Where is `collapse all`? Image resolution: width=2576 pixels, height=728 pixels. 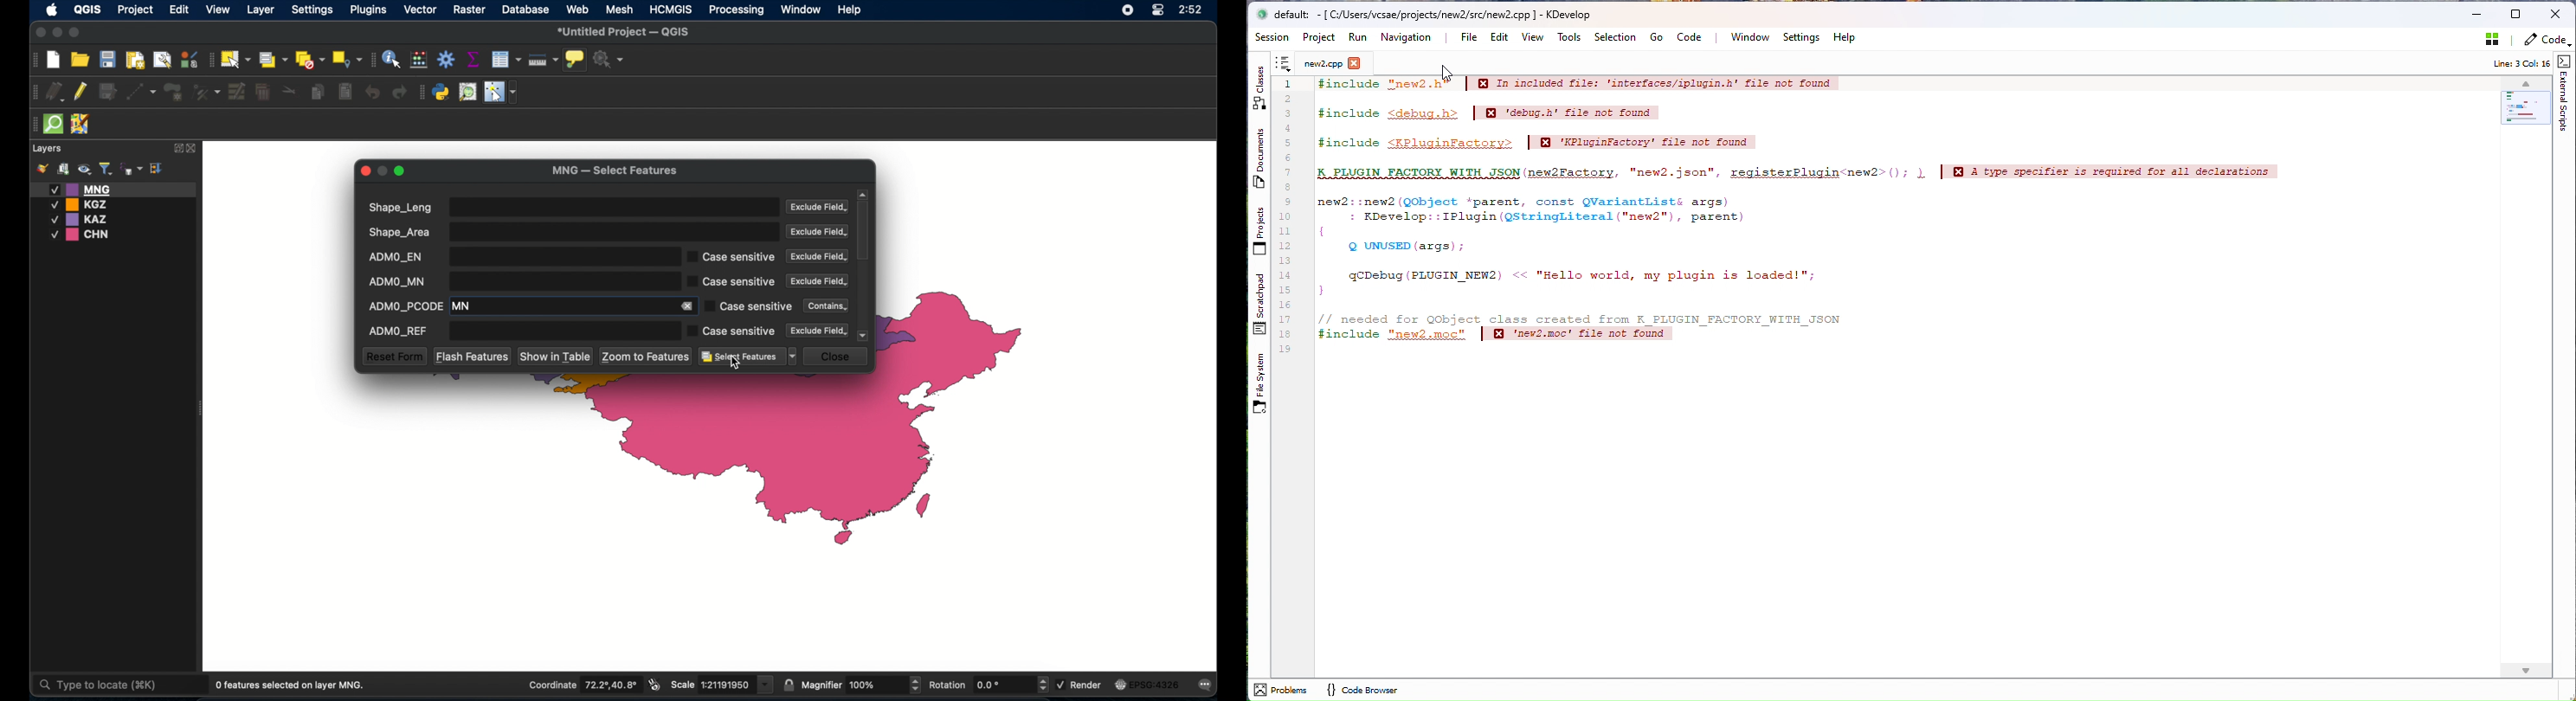
collapse all is located at coordinates (157, 167).